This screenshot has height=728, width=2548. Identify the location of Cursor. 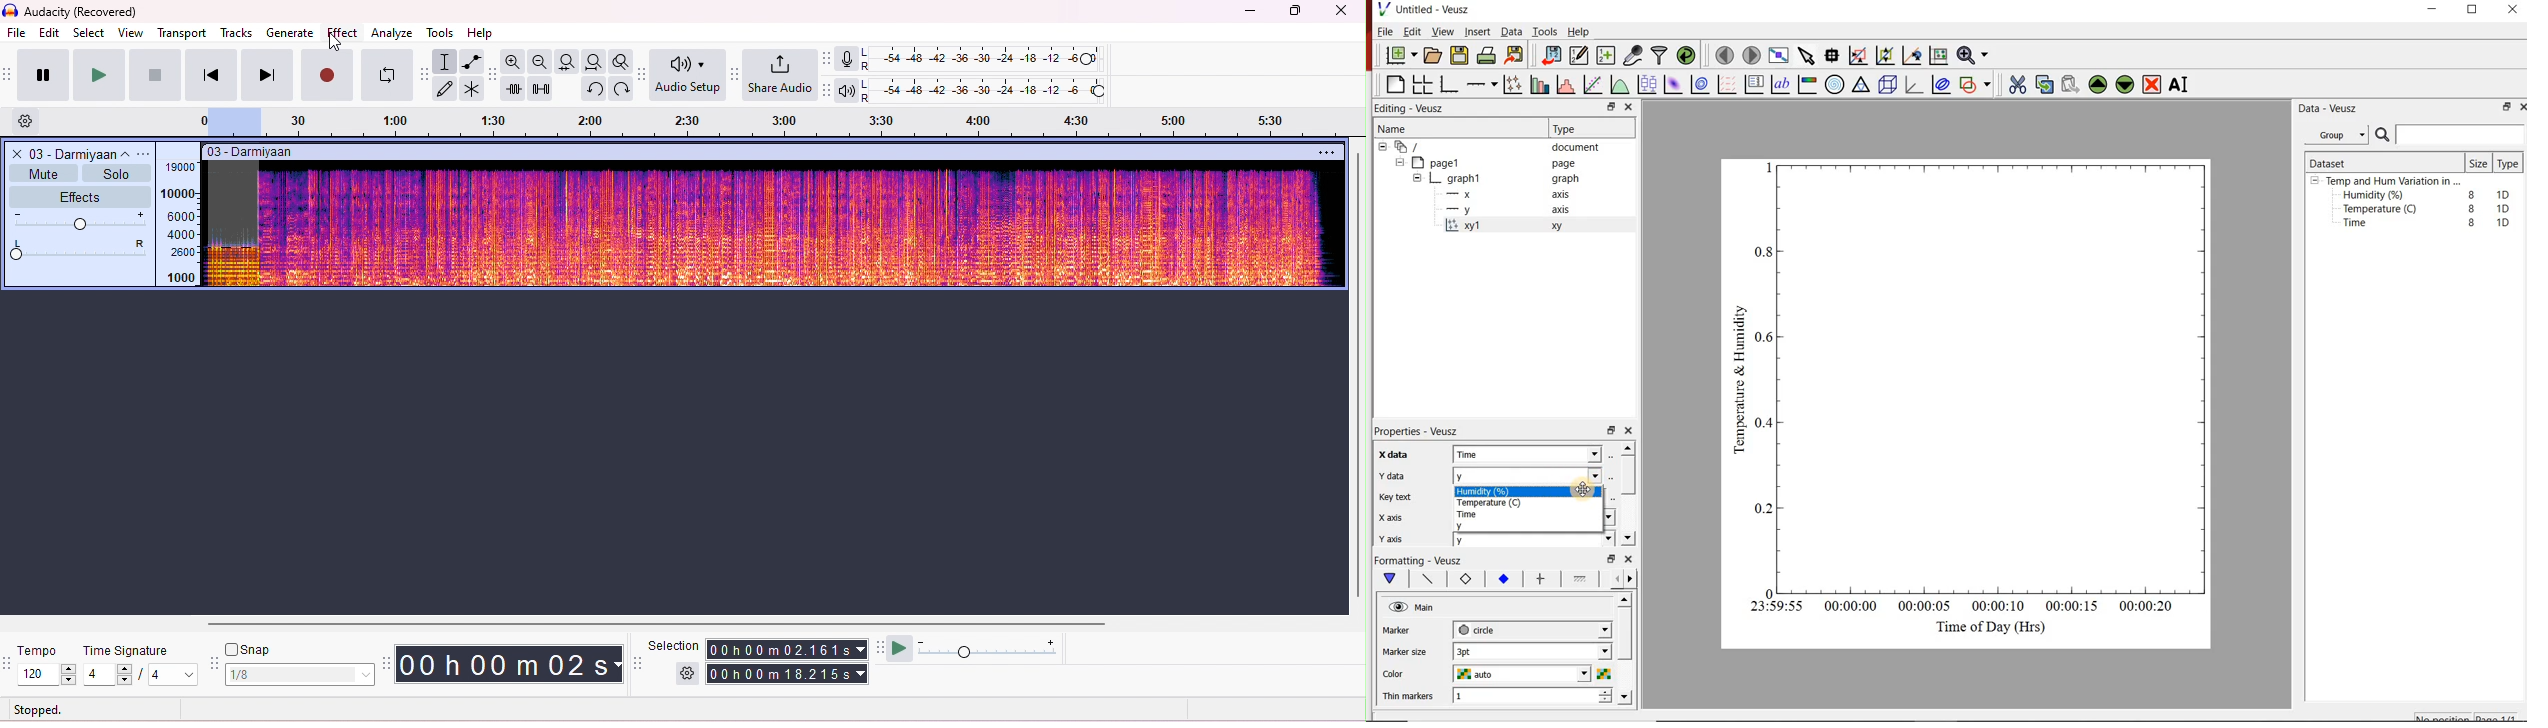
(1581, 492).